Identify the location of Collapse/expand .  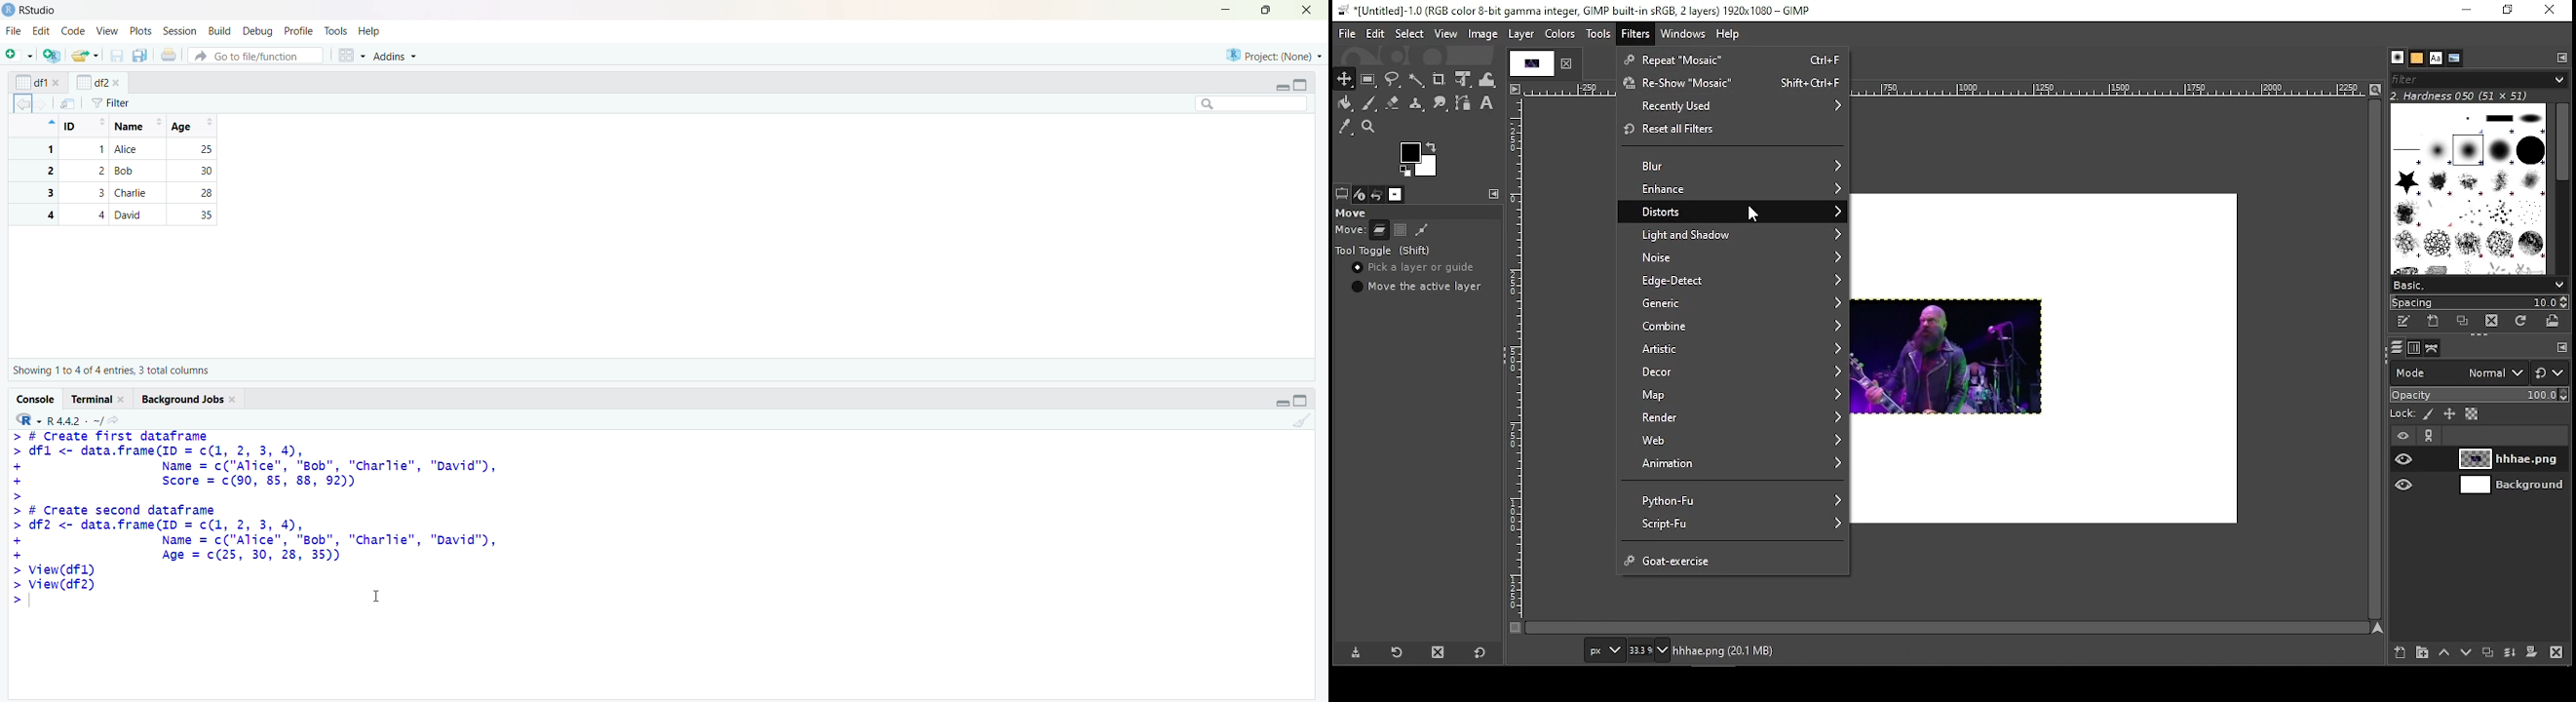
(1282, 88).